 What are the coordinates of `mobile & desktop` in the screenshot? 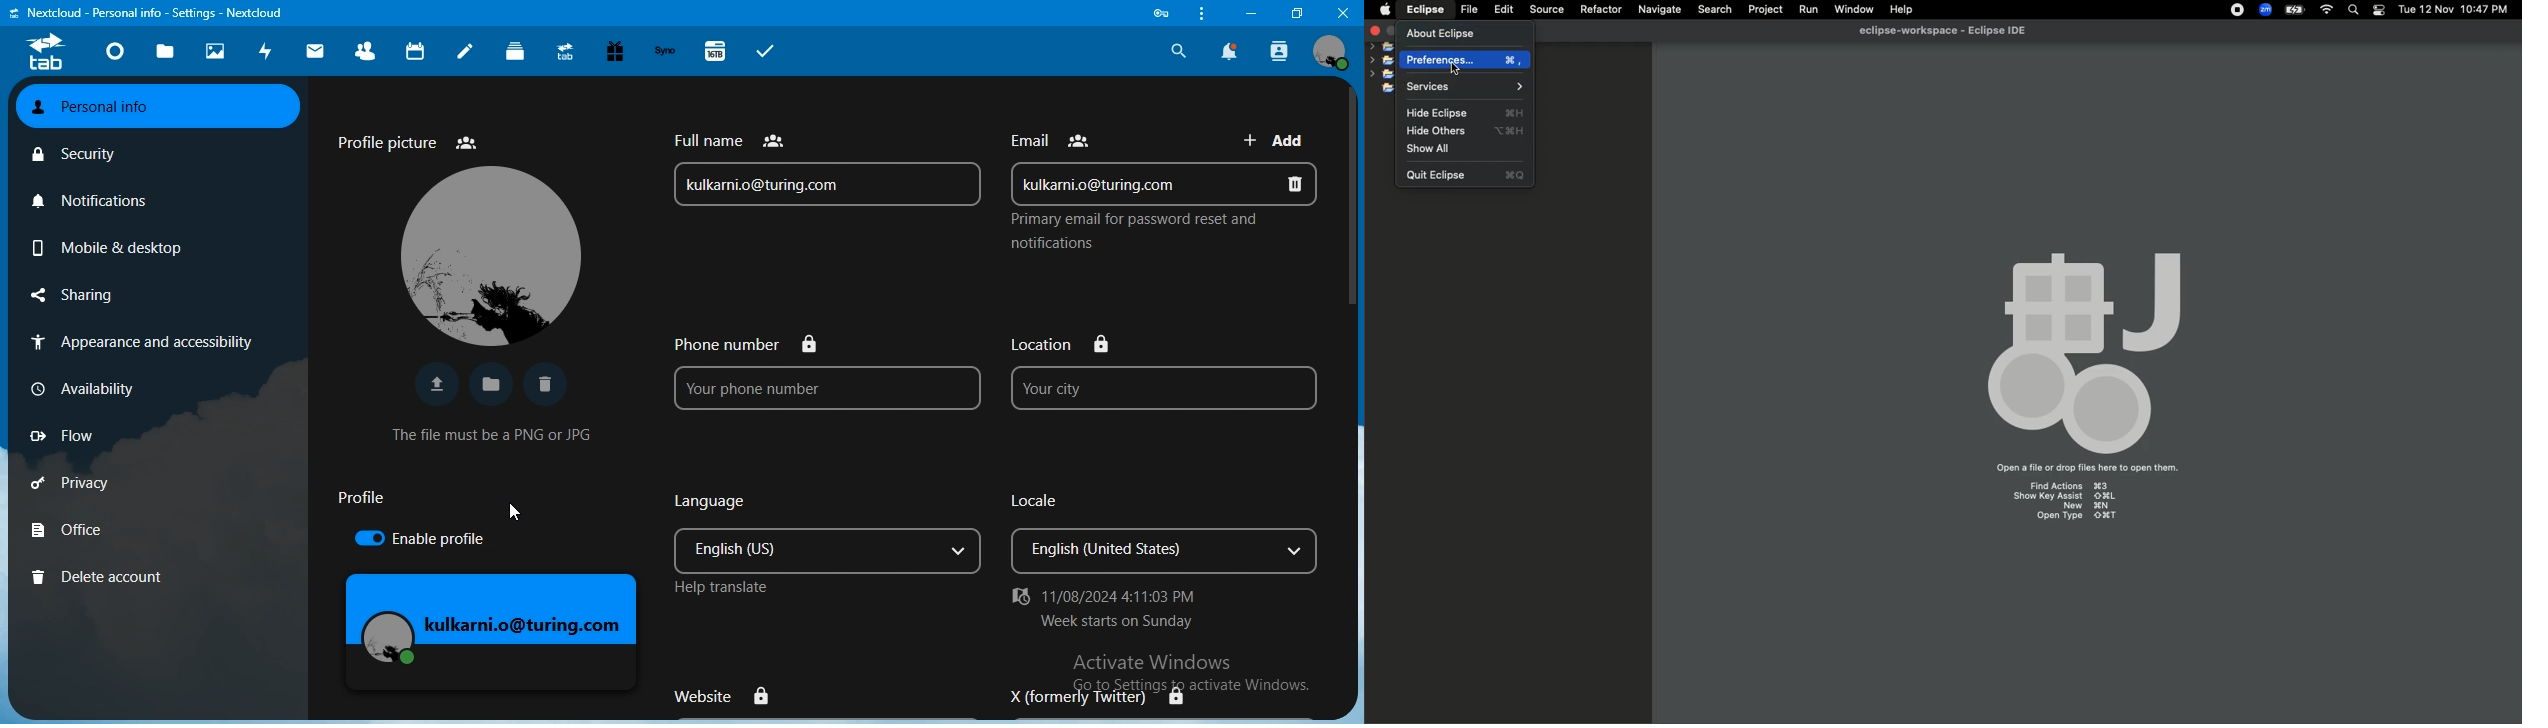 It's located at (107, 246).